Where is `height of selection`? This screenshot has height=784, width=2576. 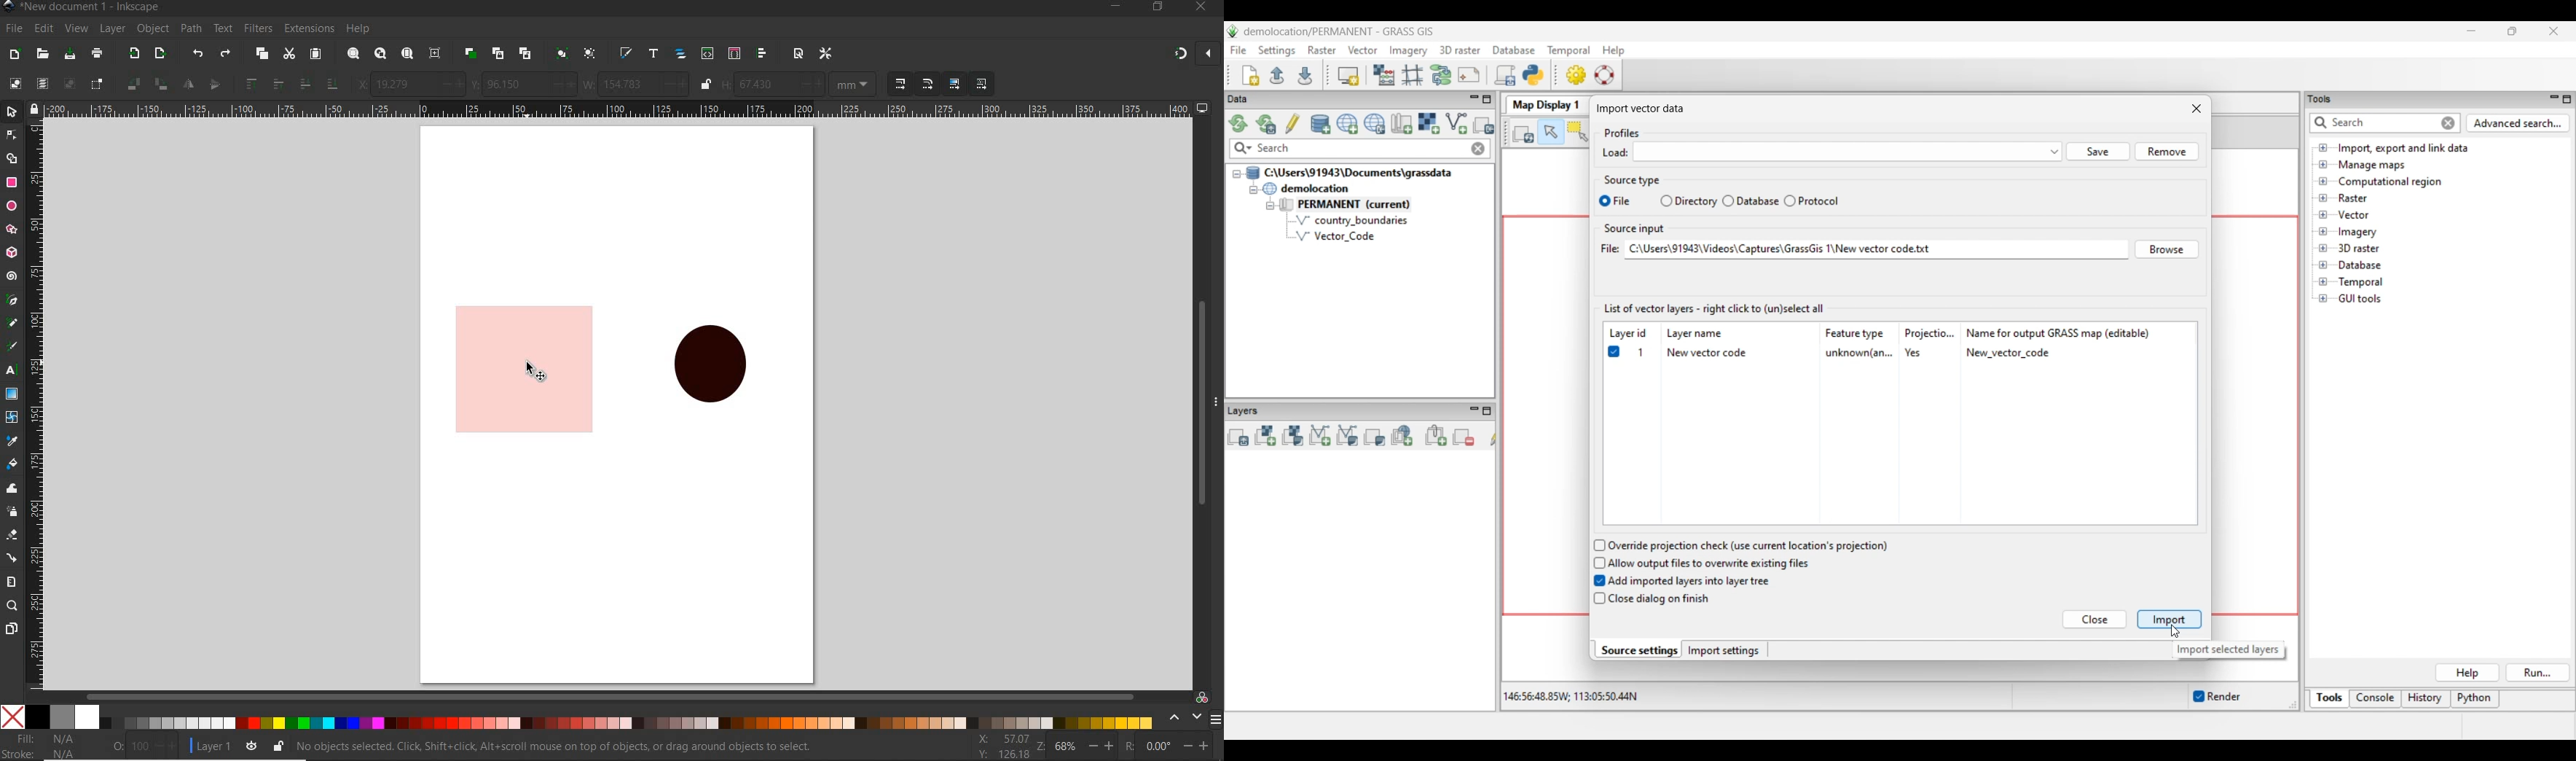 height of selection is located at coordinates (801, 85).